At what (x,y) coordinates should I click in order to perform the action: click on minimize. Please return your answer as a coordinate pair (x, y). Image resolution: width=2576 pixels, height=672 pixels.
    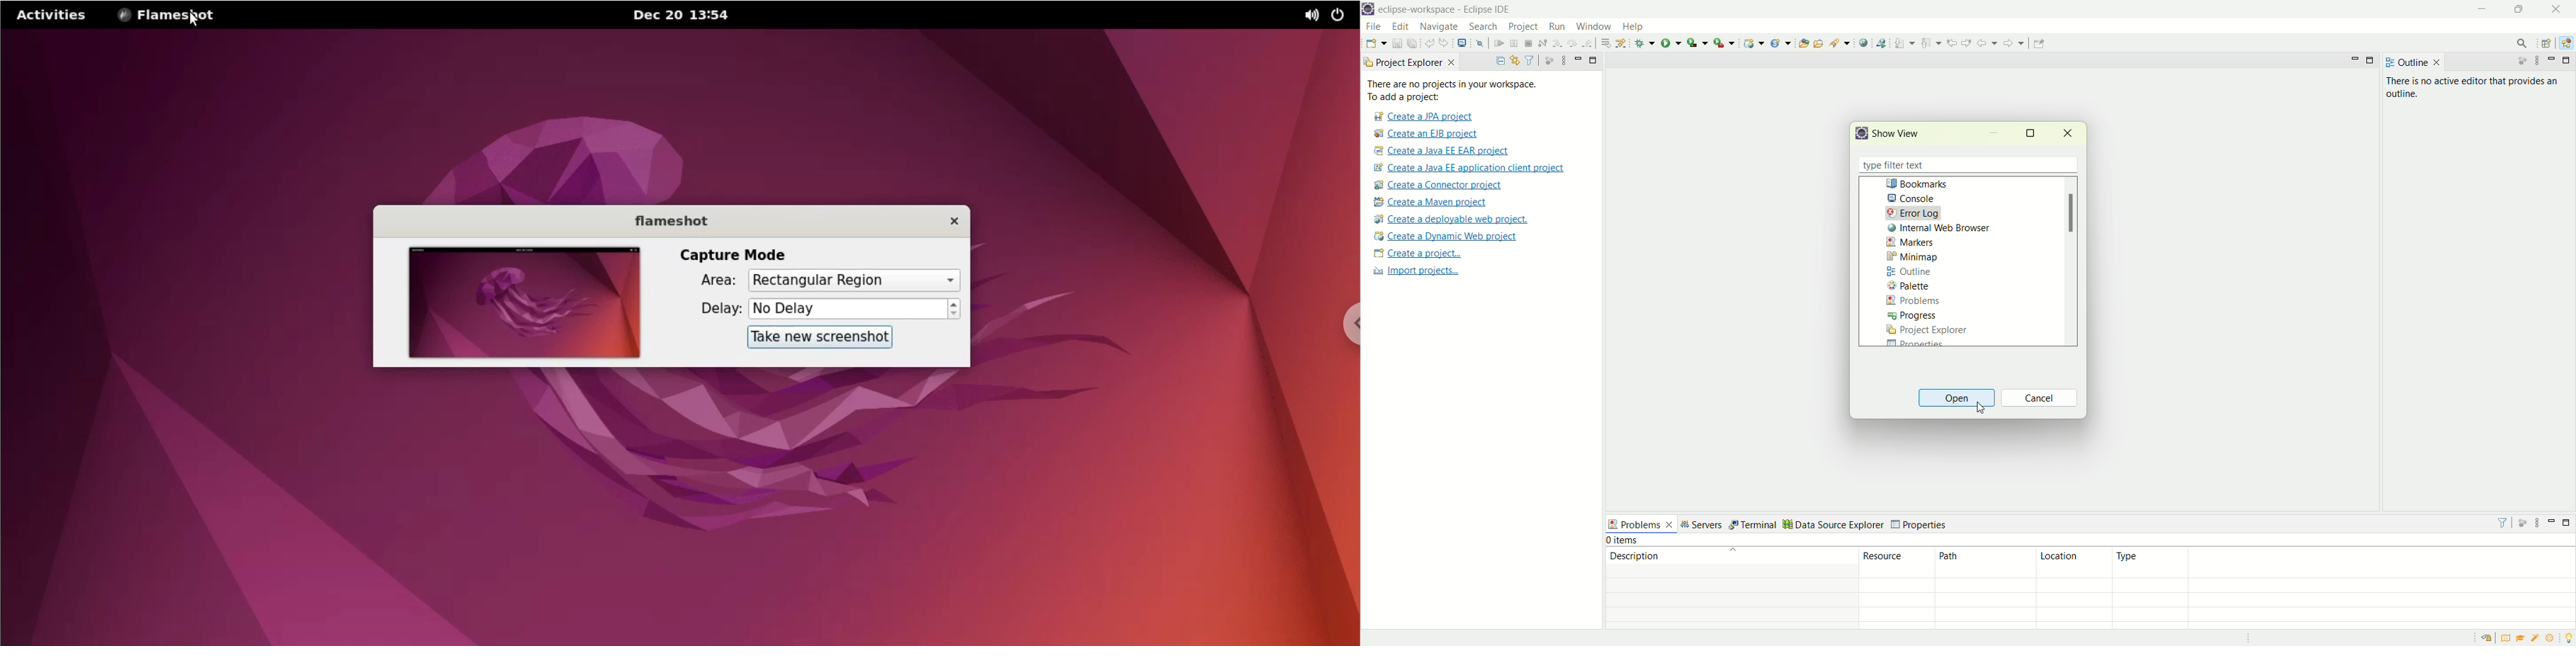
    Looking at the image, I should click on (2553, 61).